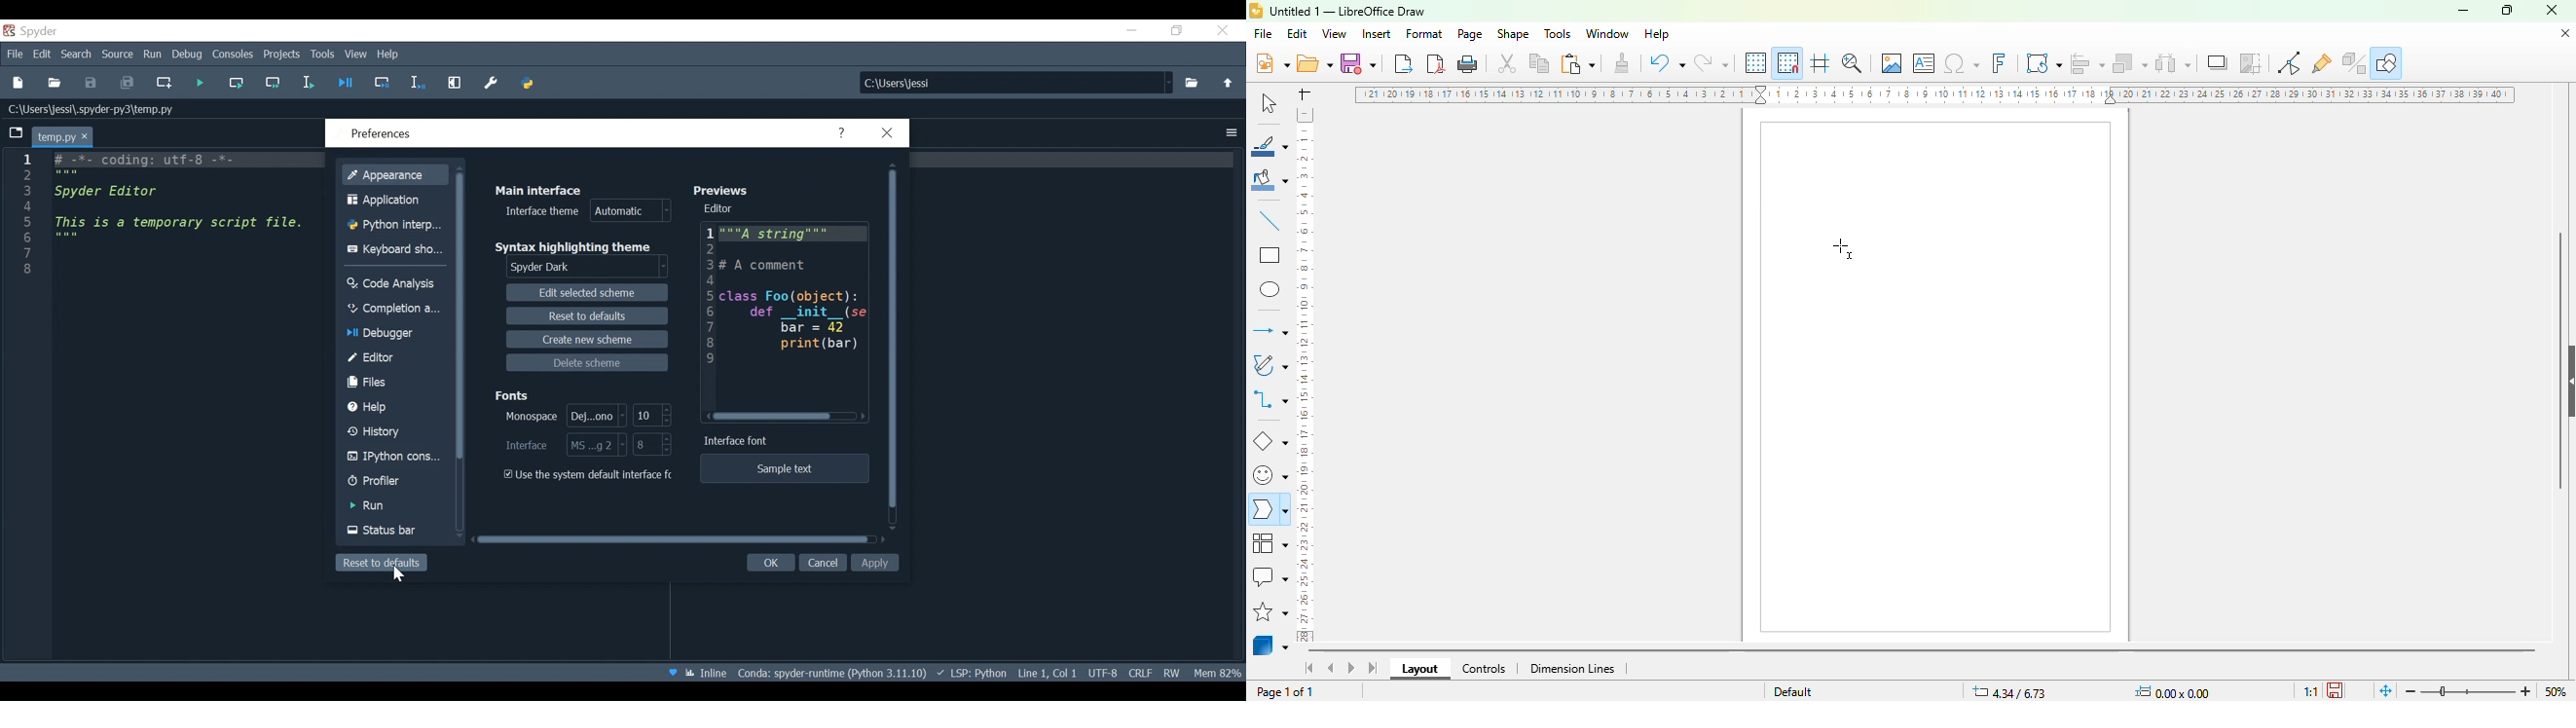 The image size is (2576, 728). Describe the element at coordinates (1347, 12) in the screenshot. I see `title` at that location.